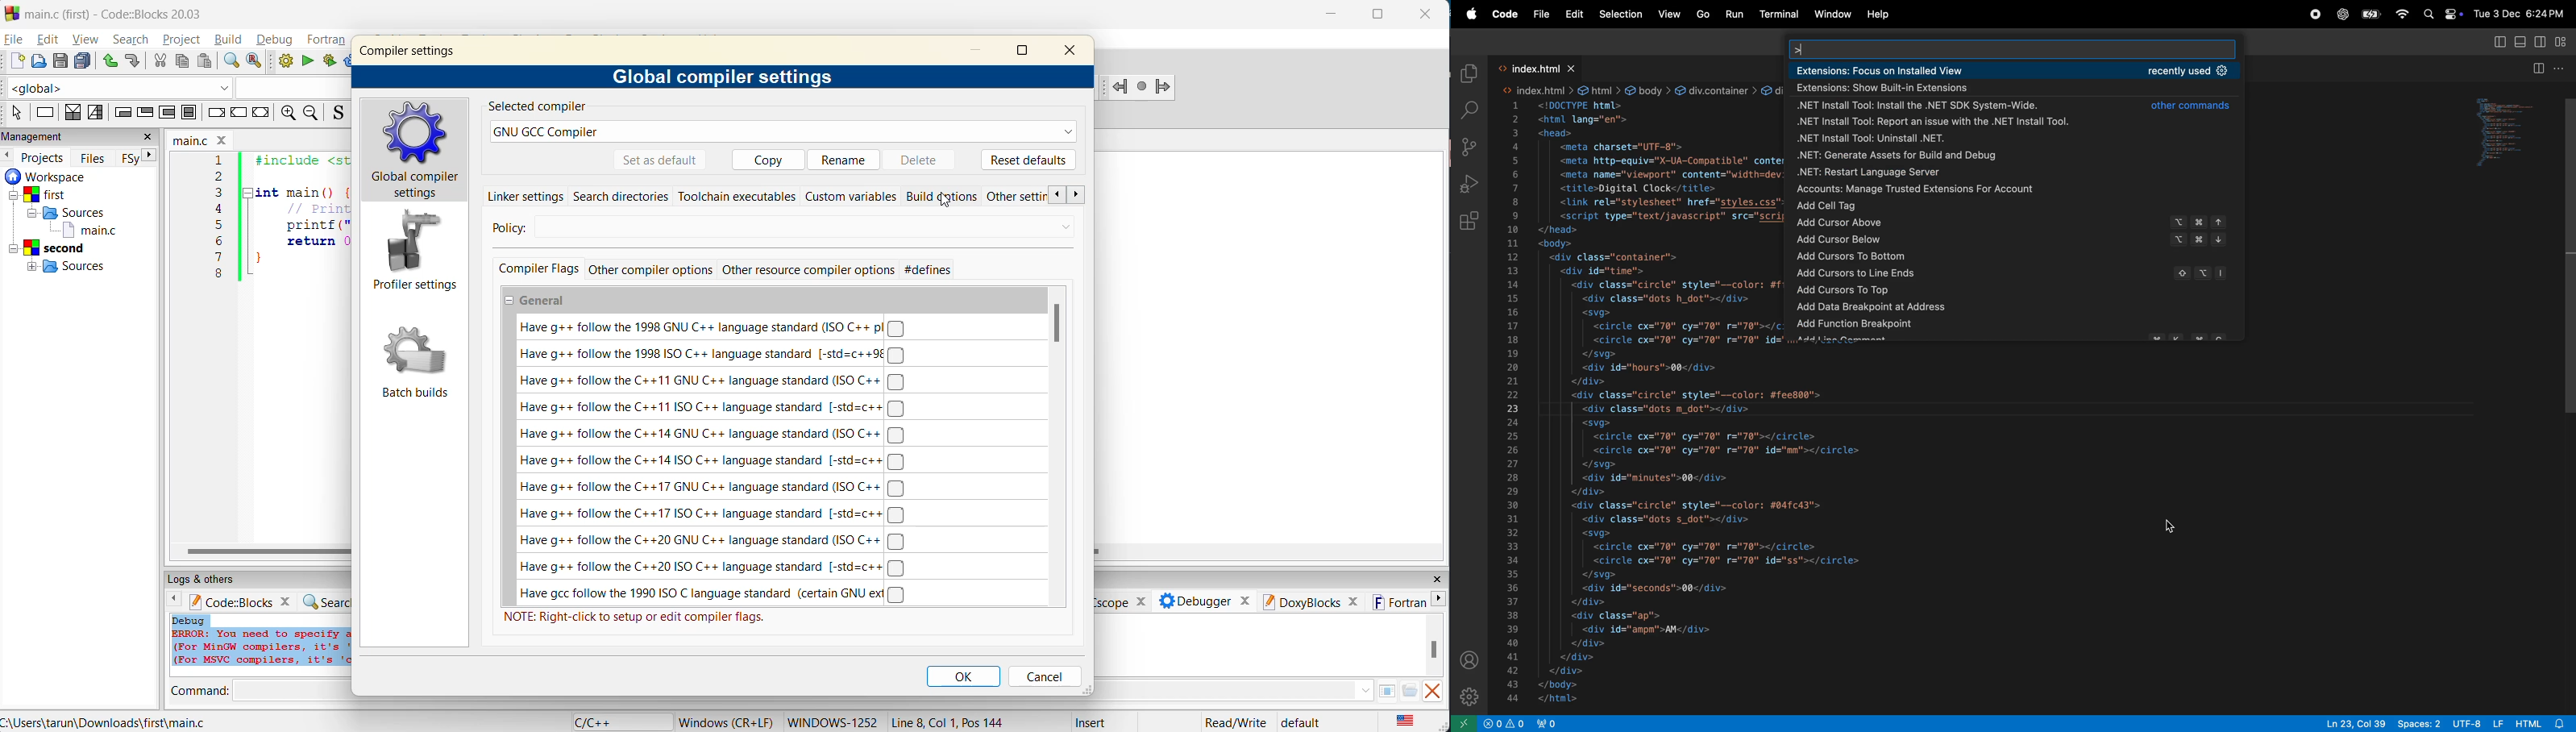  What do you see at coordinates (84, 62) in the screenshot?
I see `save all` at bounding box center [84, 62].